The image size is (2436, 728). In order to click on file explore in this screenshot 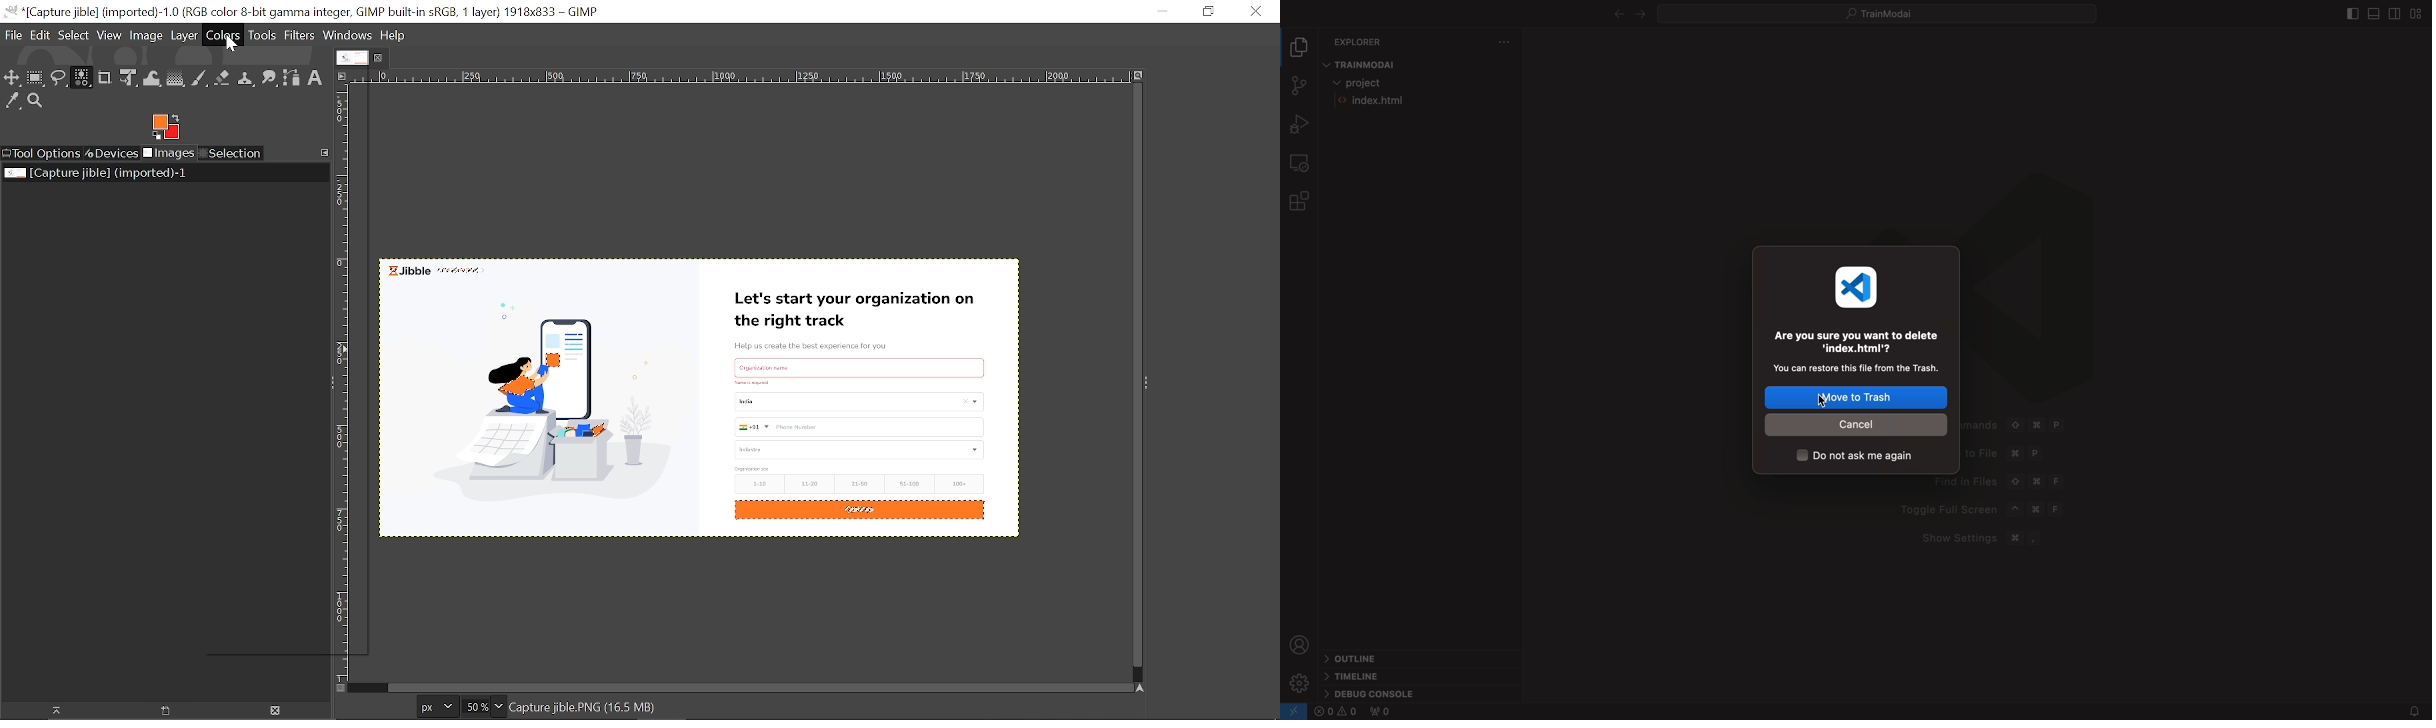, I will do `click(1300, 49)`.